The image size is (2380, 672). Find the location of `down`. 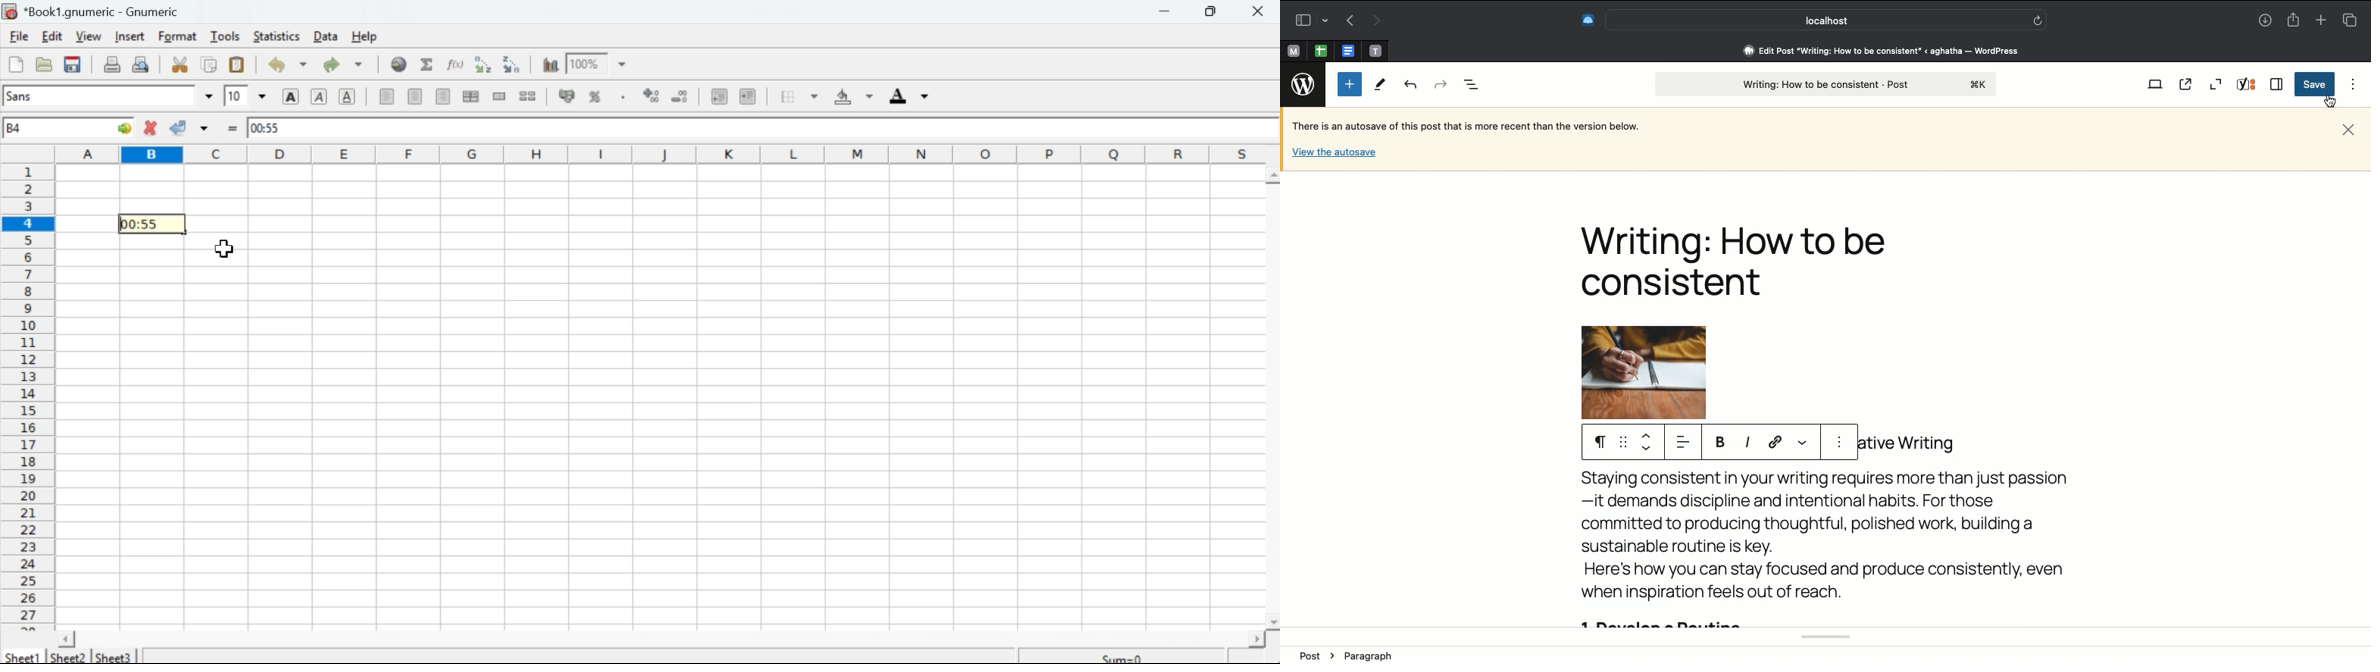

down is located at coordinates (304, 65).